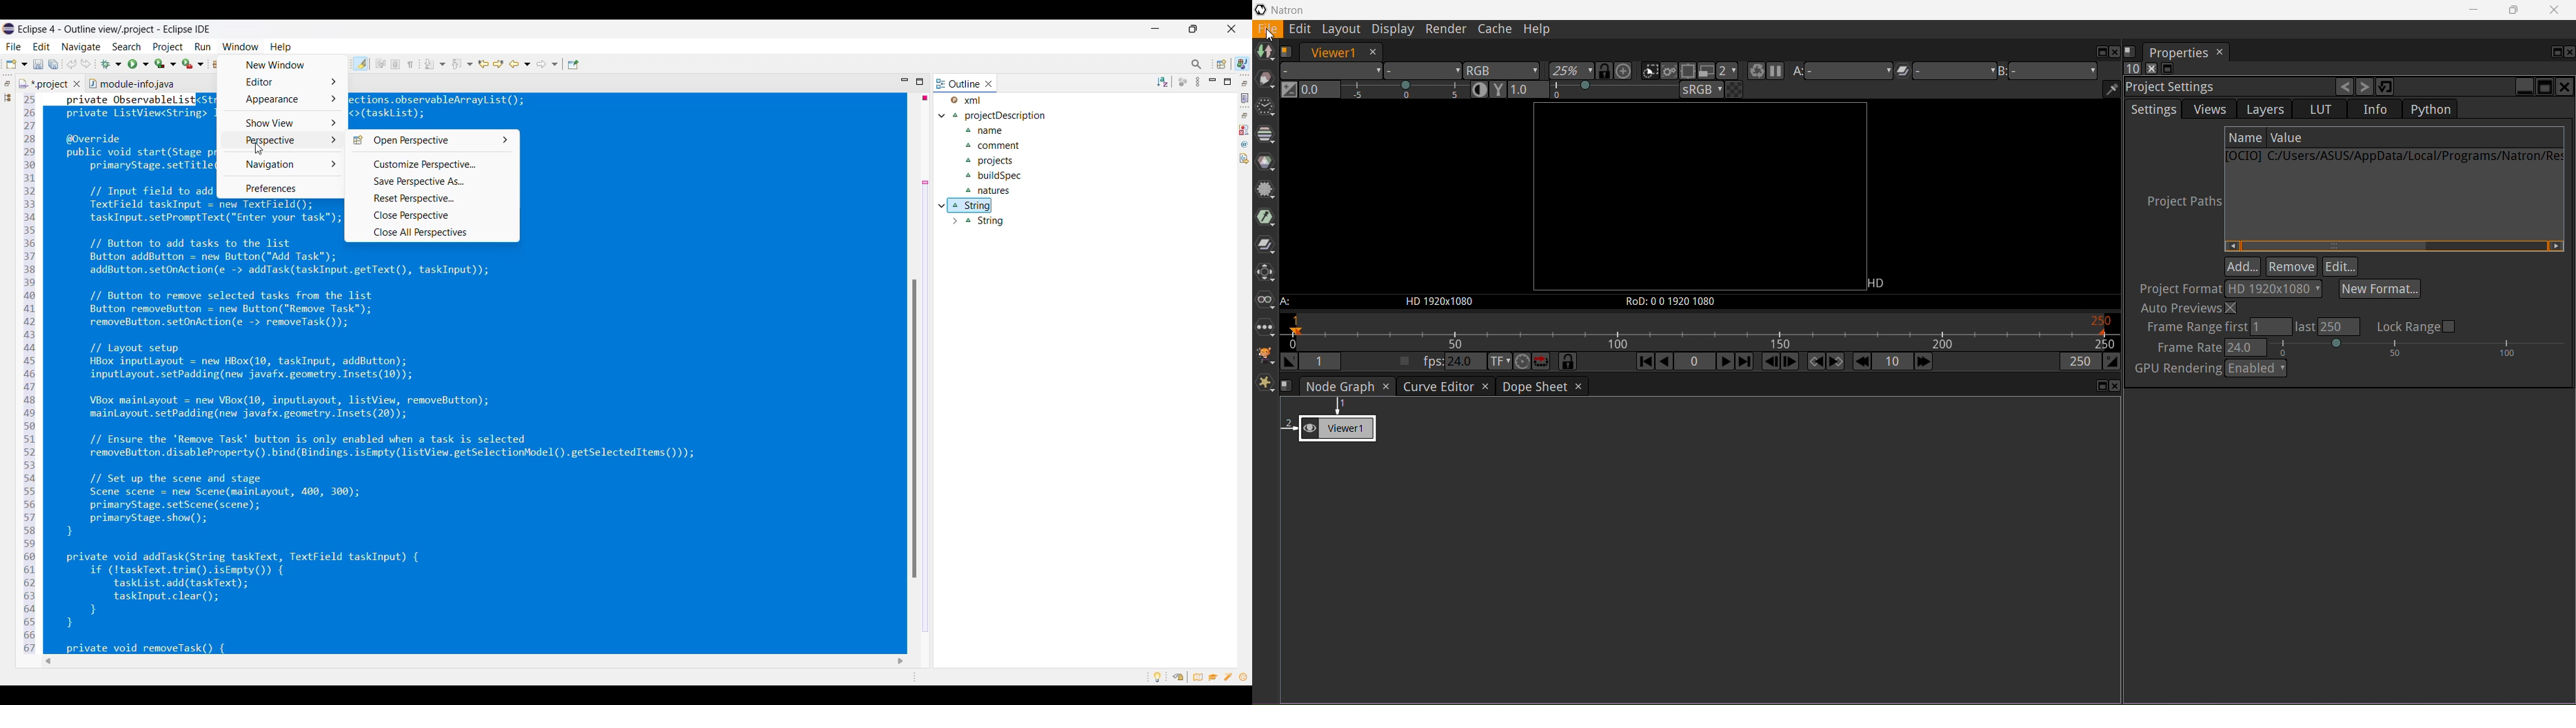 This screenshot has height=728, width=2576. Describe the element at coordinates (432, 198) in the screenshot. I see `Reset perspective` at that location.